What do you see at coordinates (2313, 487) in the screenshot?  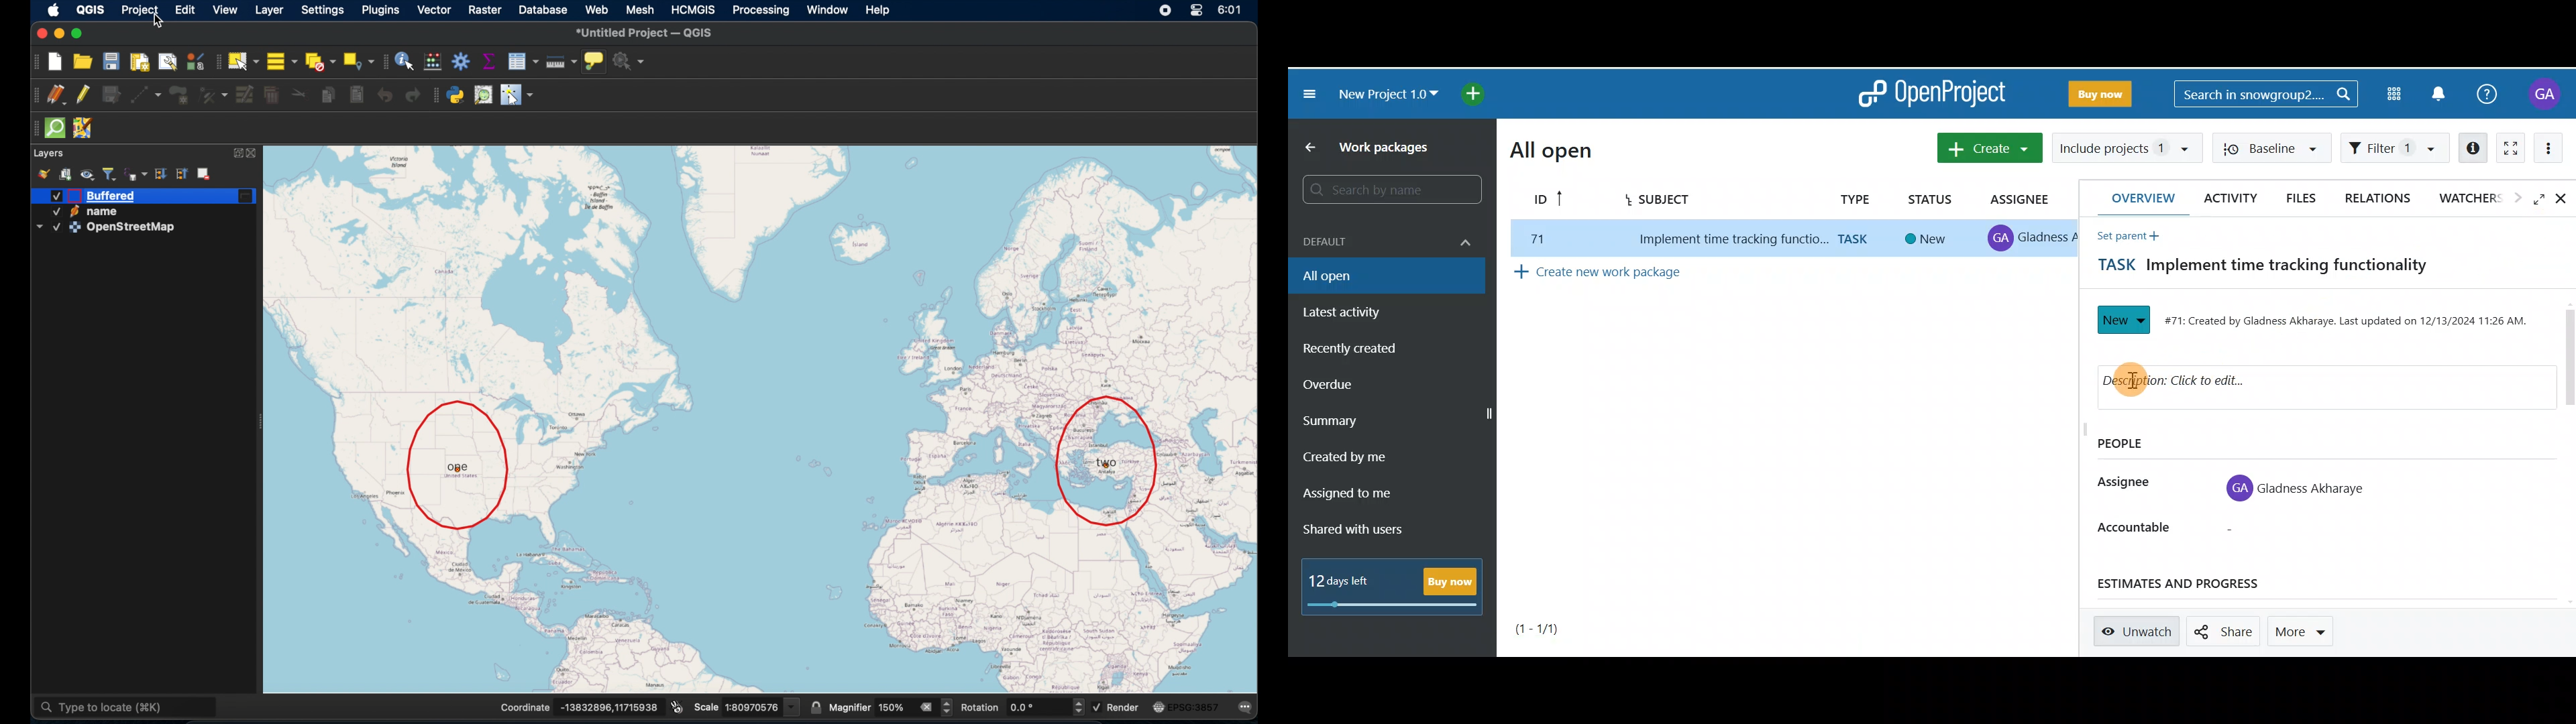 I see `Gladness Akharaye` at bounding box center [2313, 487].